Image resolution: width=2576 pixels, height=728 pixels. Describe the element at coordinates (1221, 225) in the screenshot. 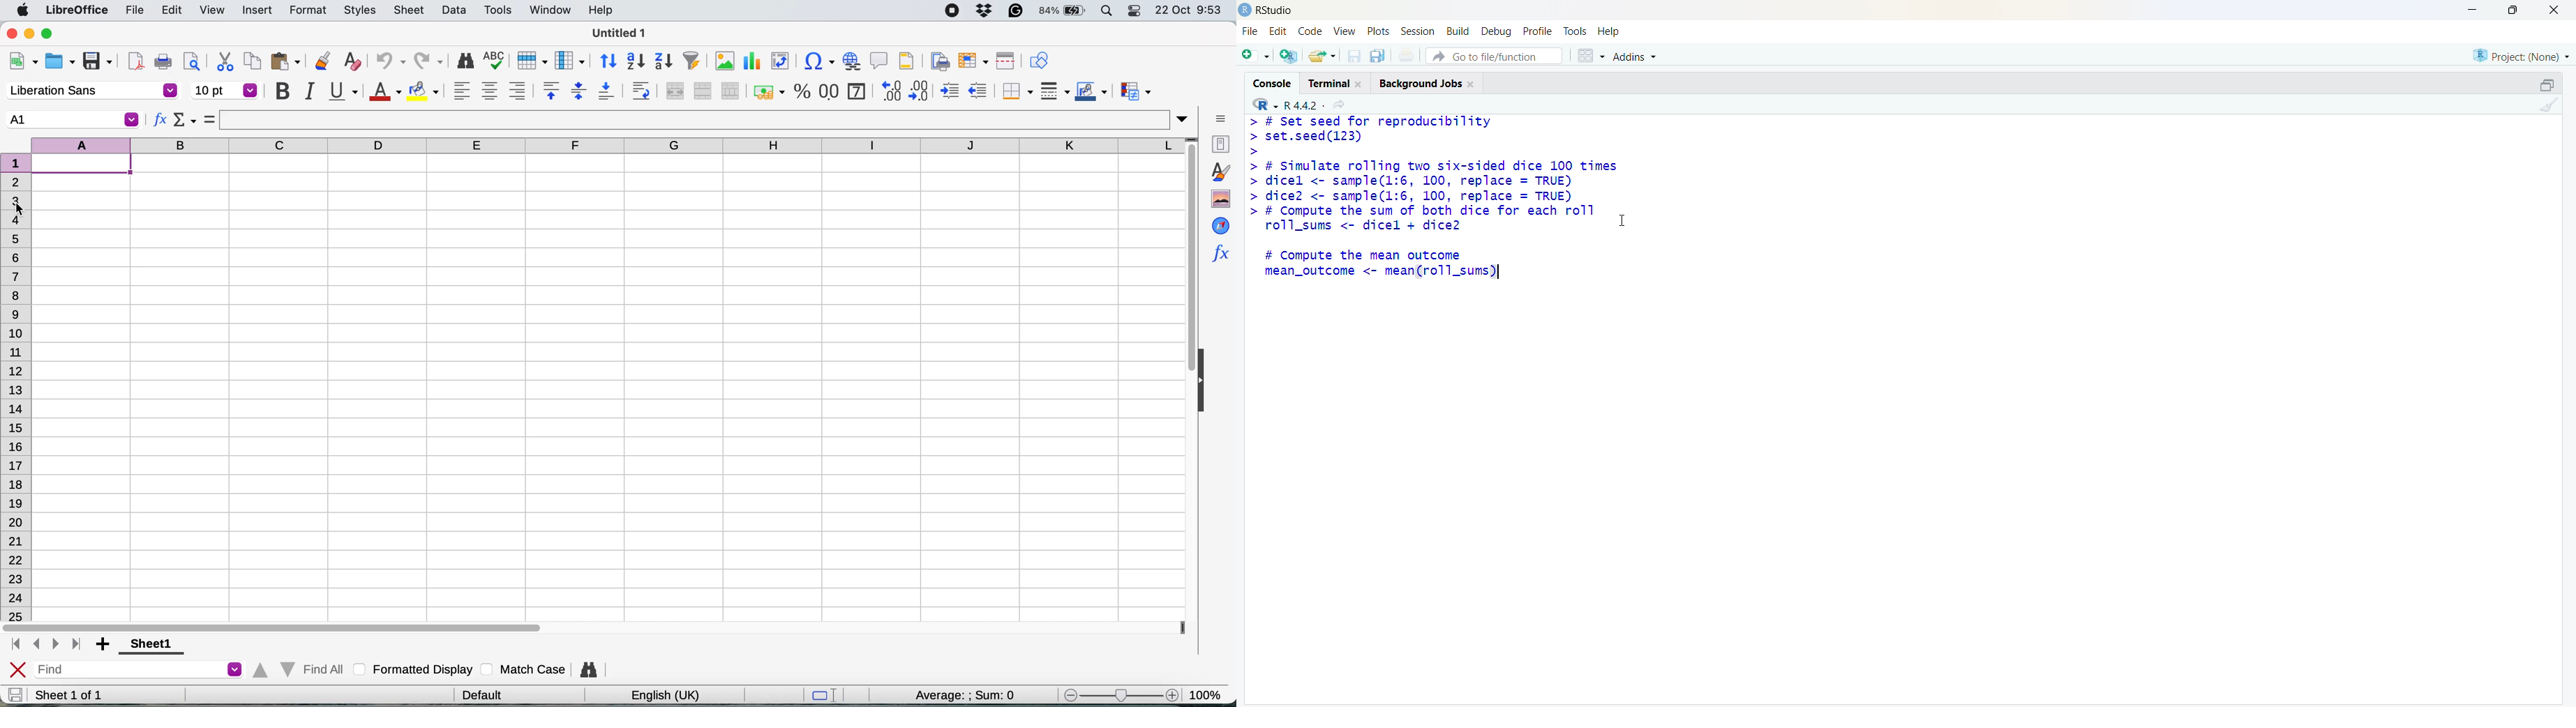

I see `navigator` at that location.